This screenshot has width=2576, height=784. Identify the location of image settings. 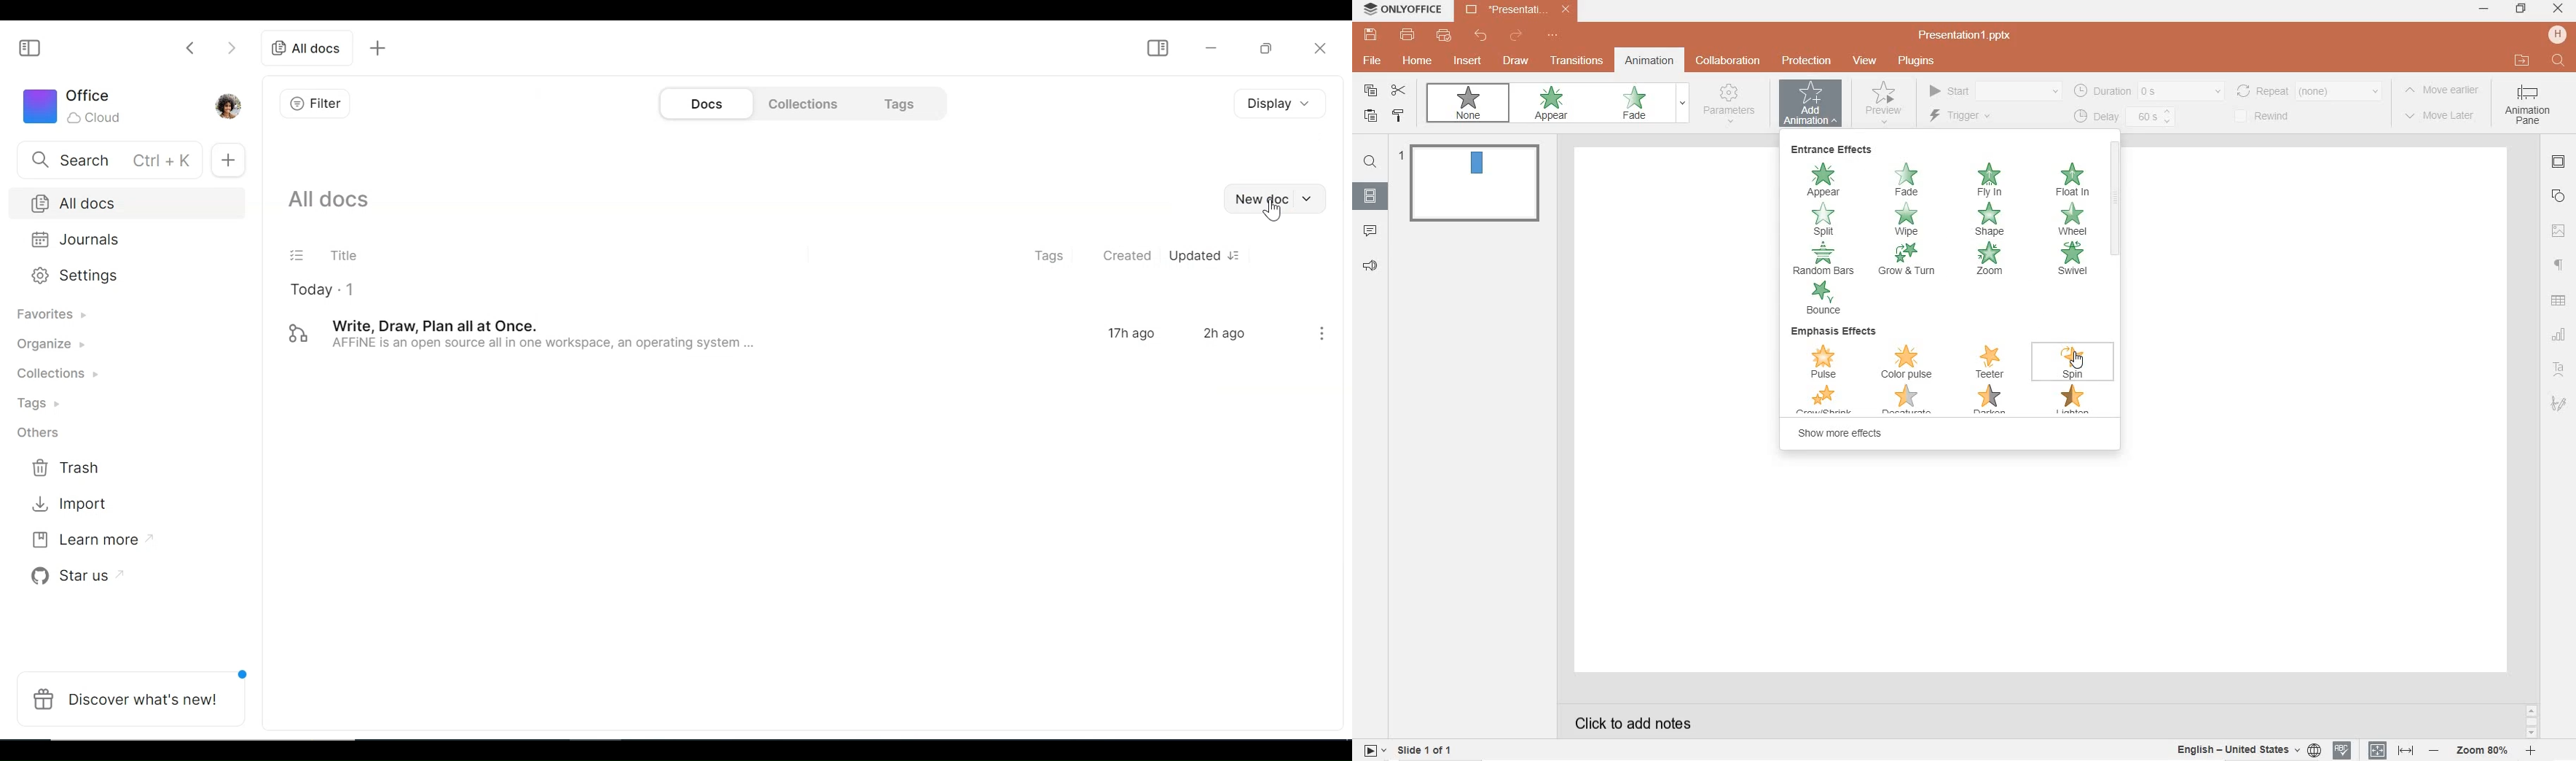
(2559, 231).